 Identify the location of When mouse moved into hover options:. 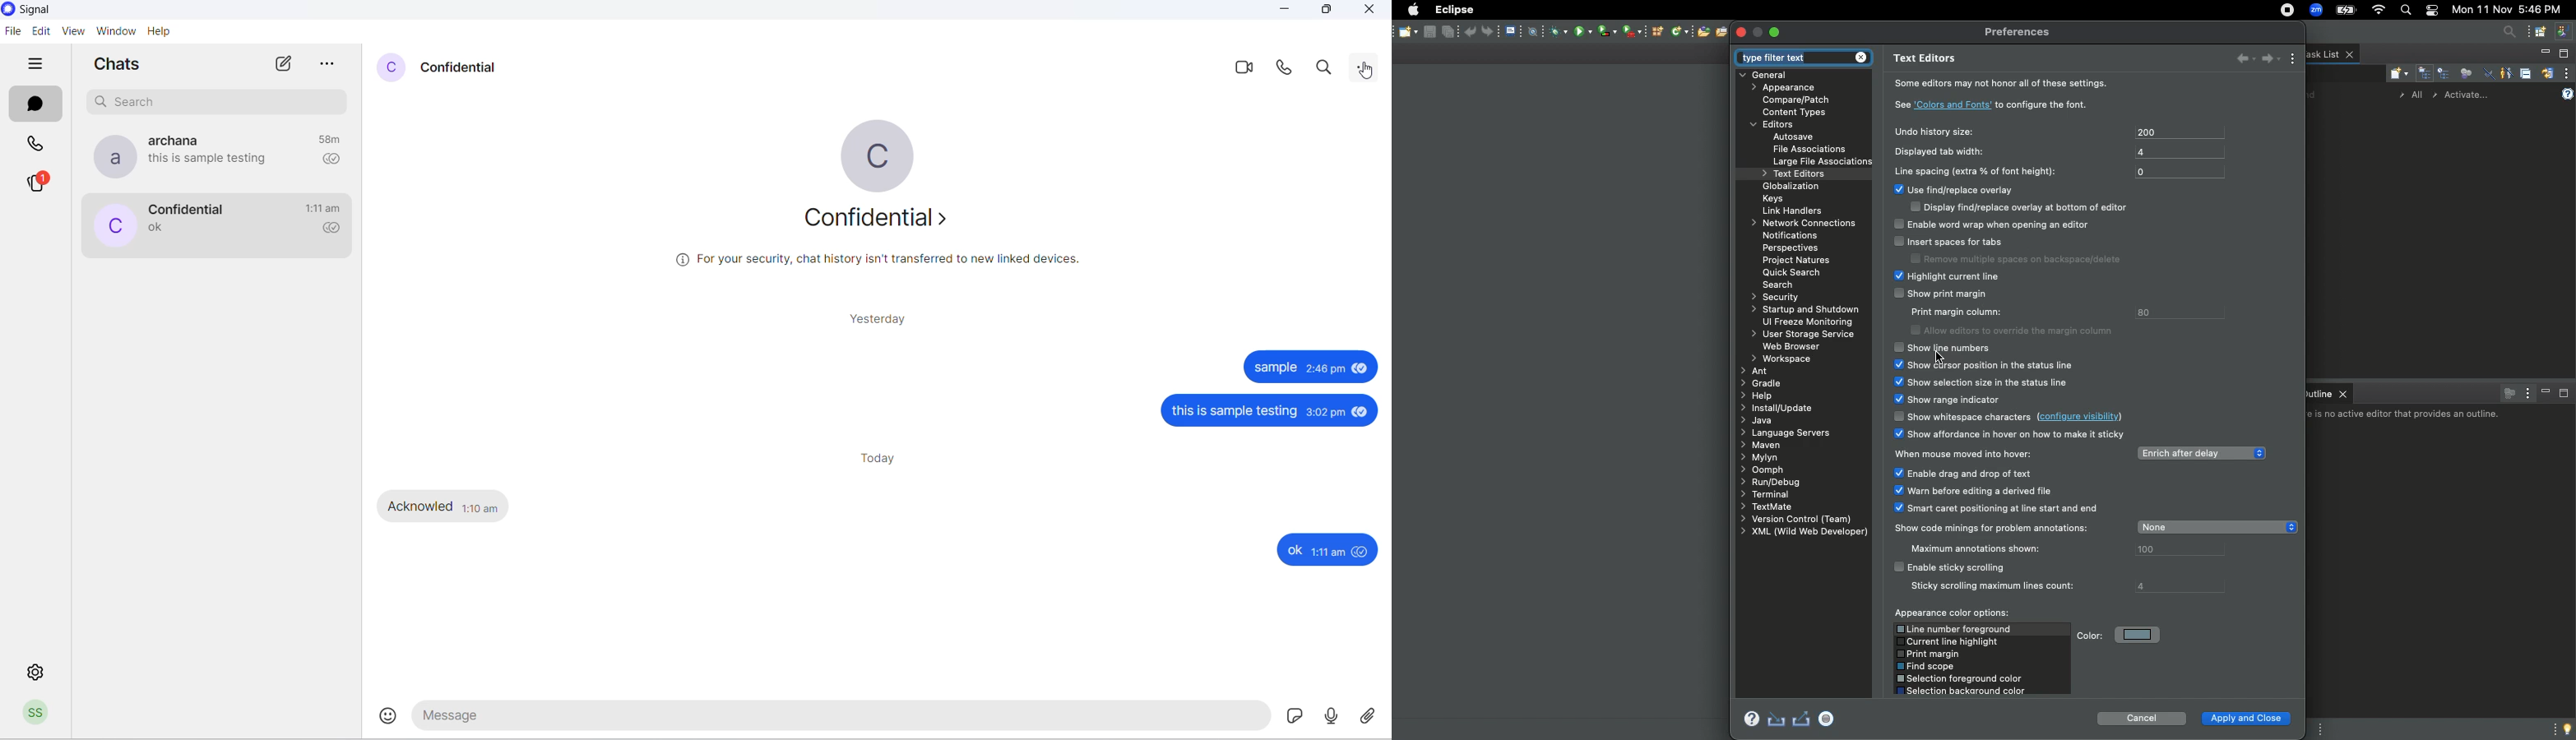
(1998, 483).